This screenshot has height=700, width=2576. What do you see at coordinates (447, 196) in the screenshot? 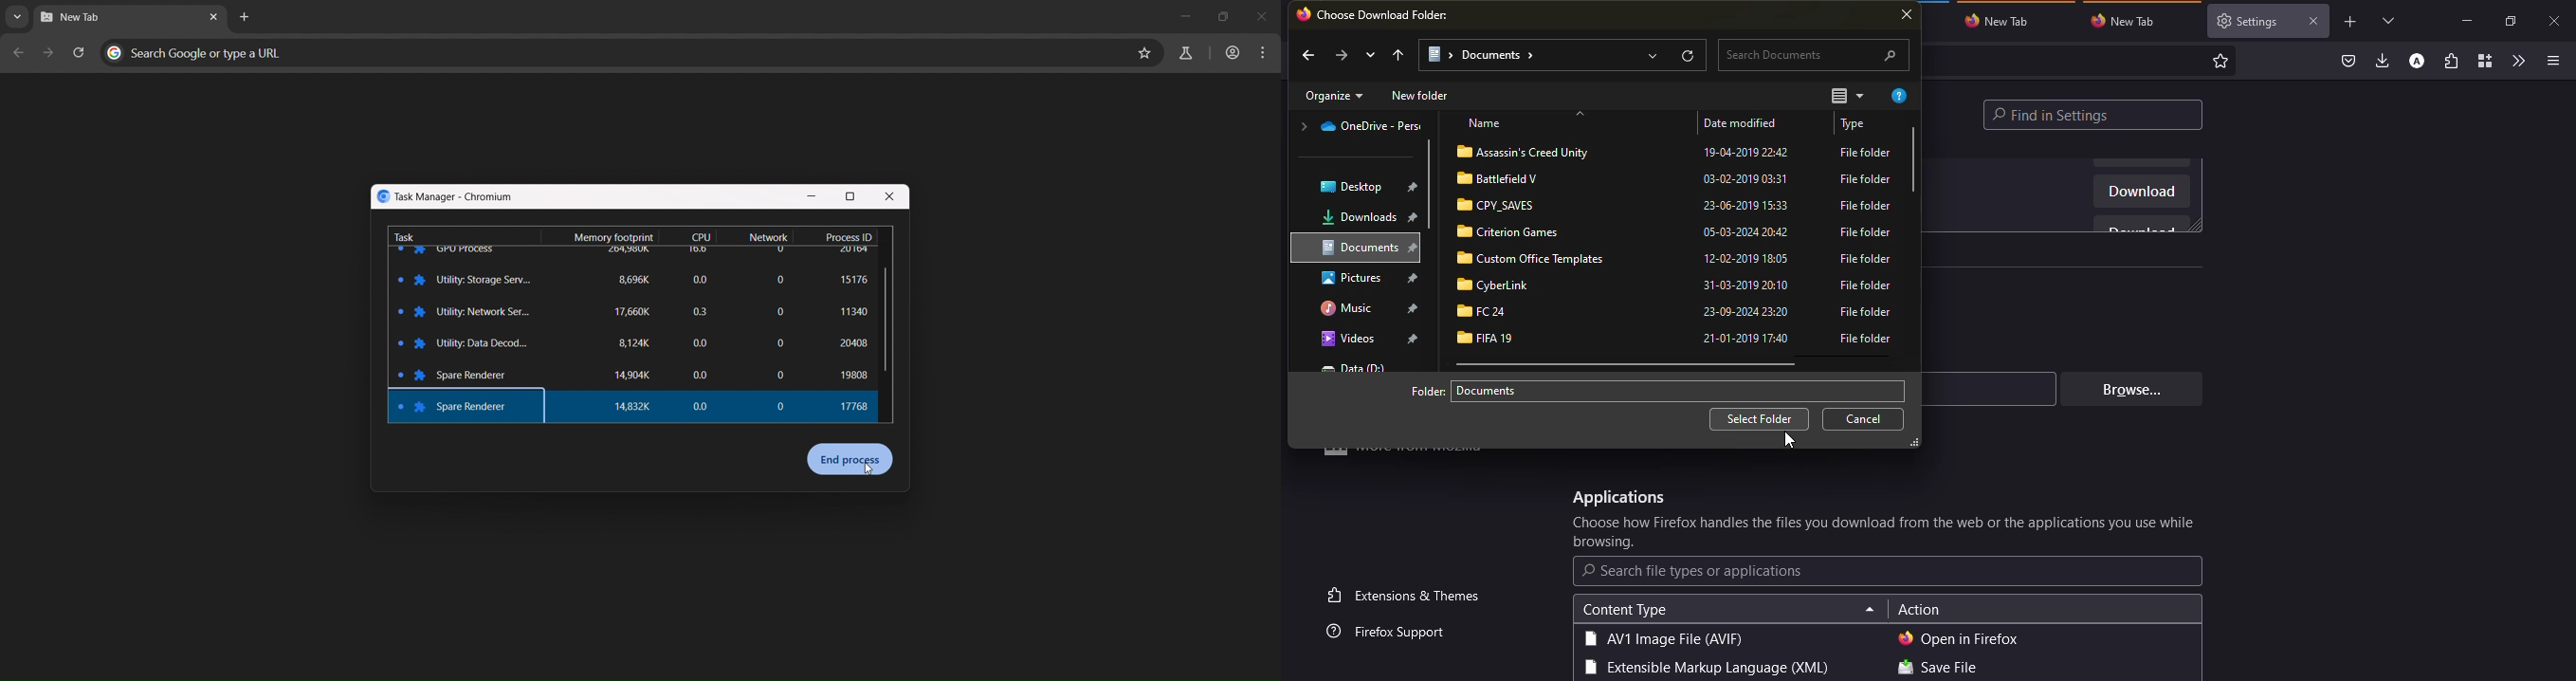
I see `task manager ` at bounding box center [447, 196].